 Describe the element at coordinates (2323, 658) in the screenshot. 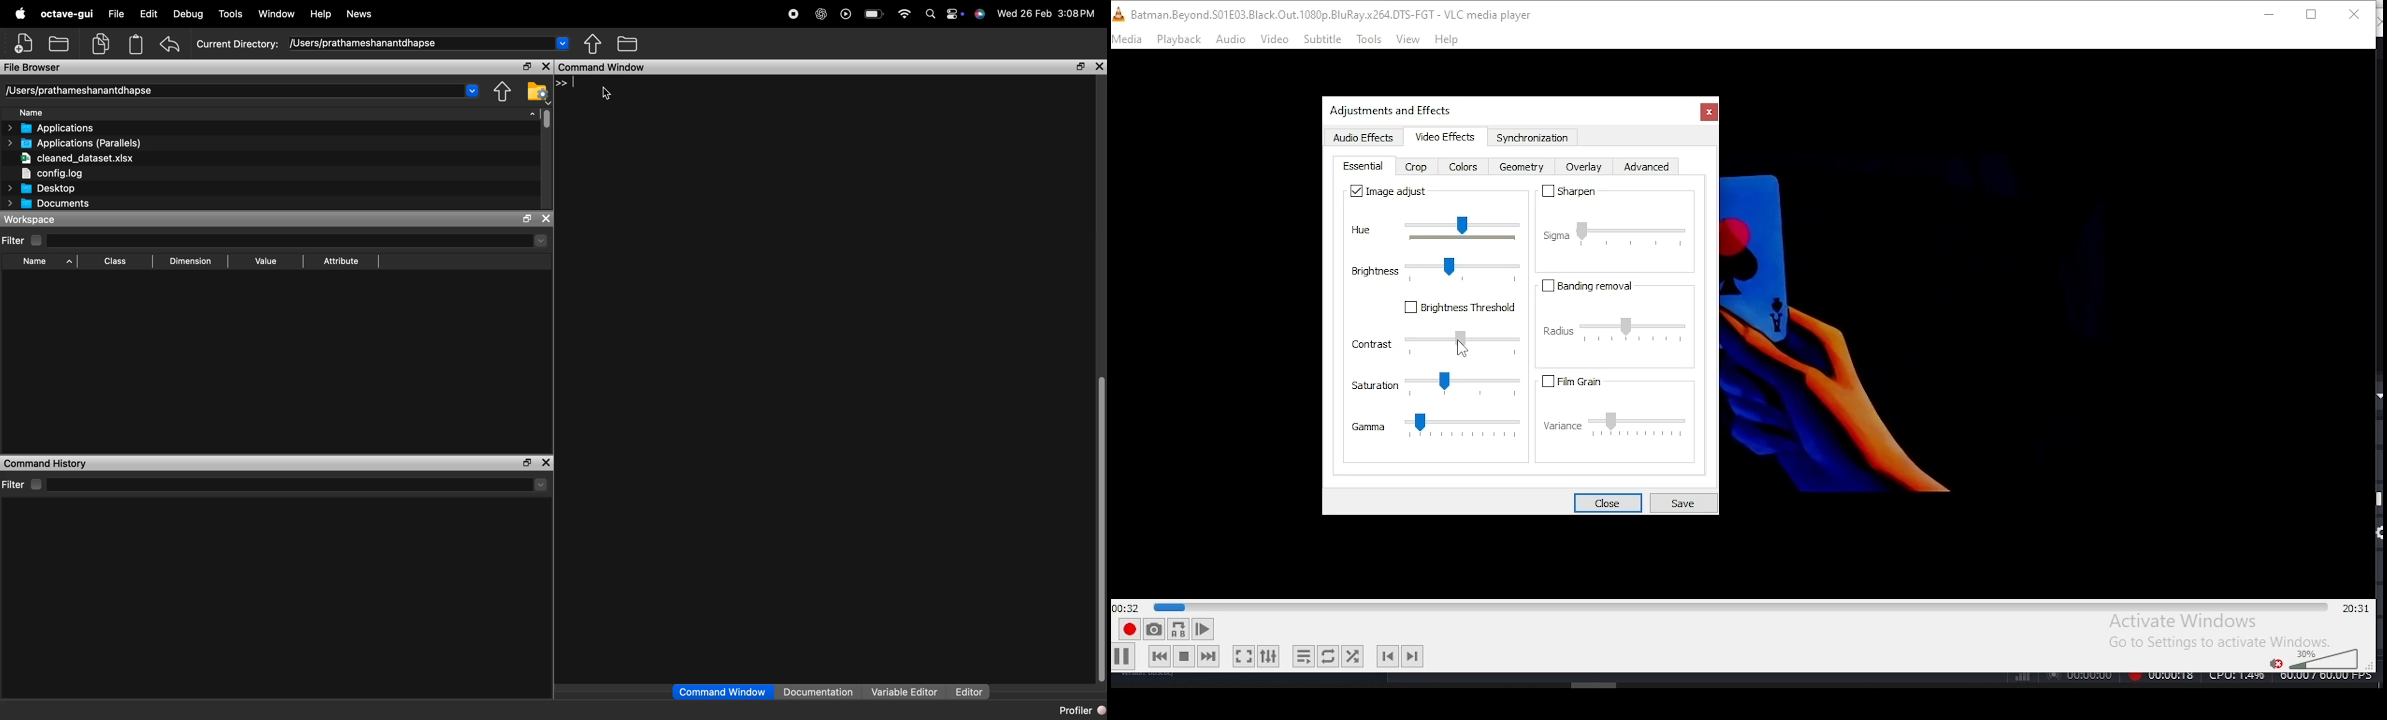

I see `colume` at that location.